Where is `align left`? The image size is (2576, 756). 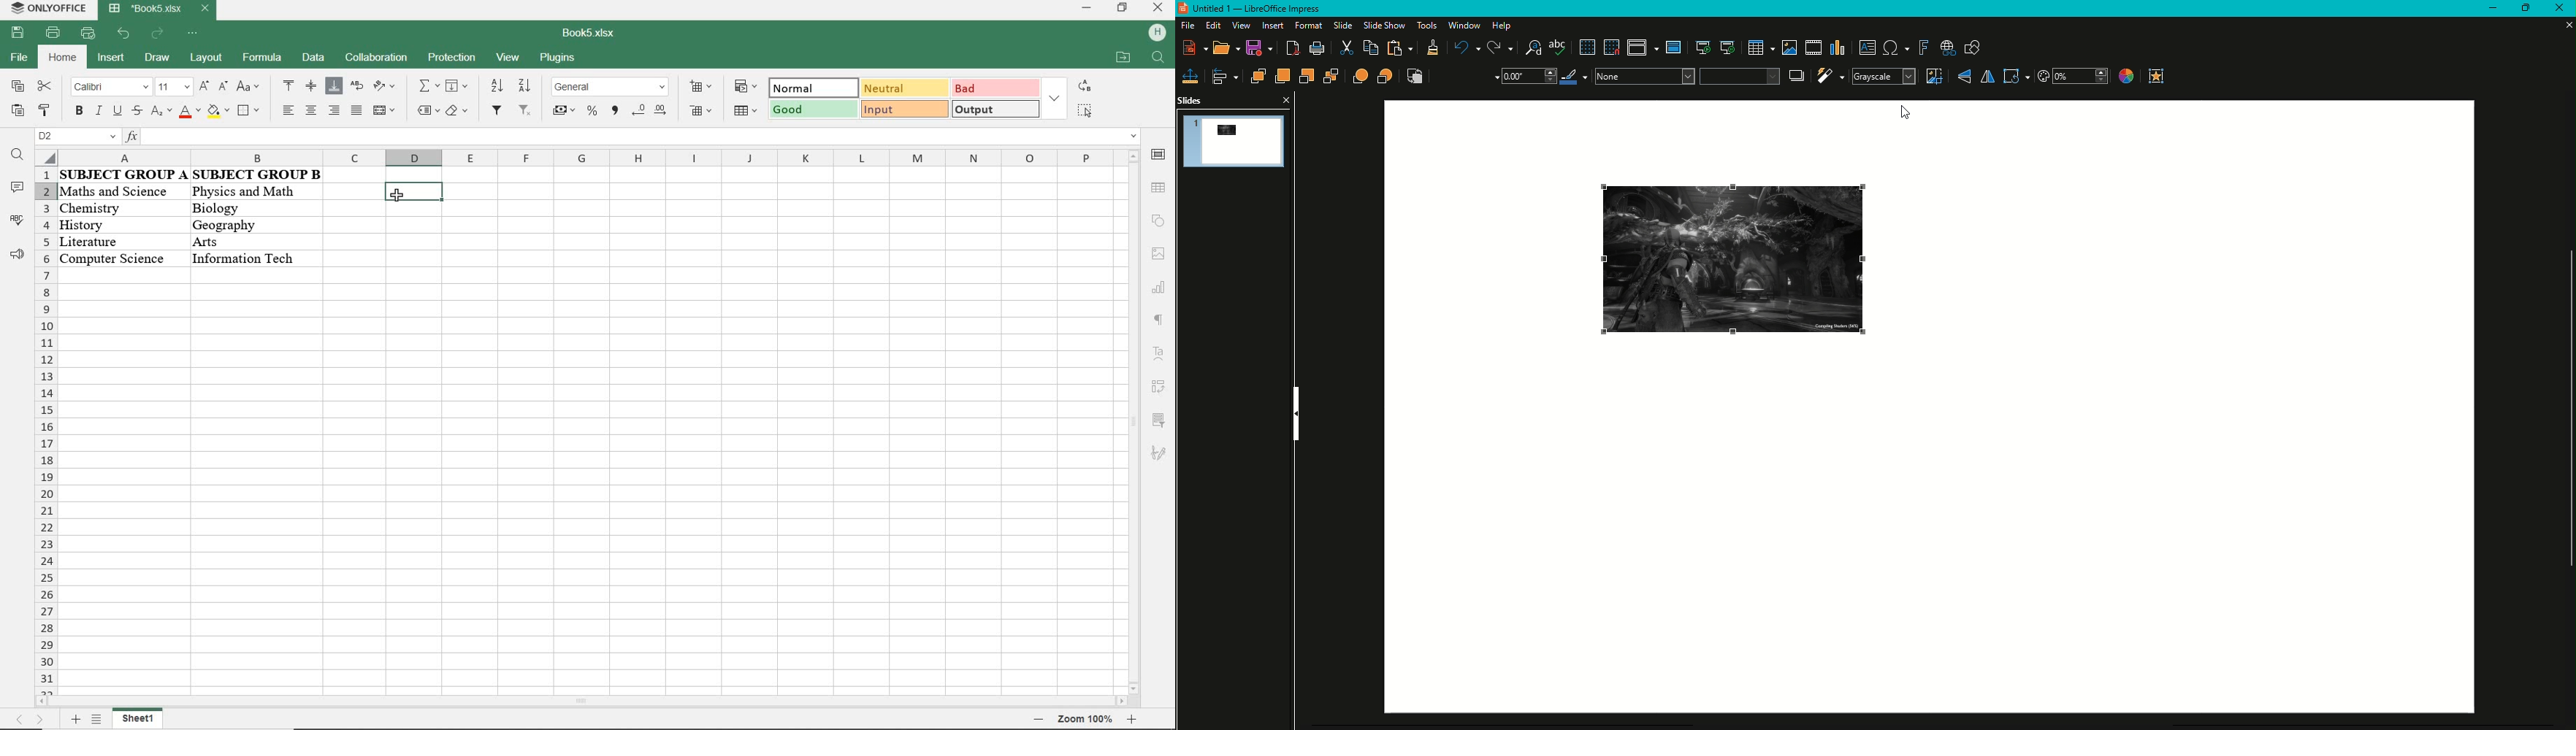 align left is located at coordinates (290, 110).